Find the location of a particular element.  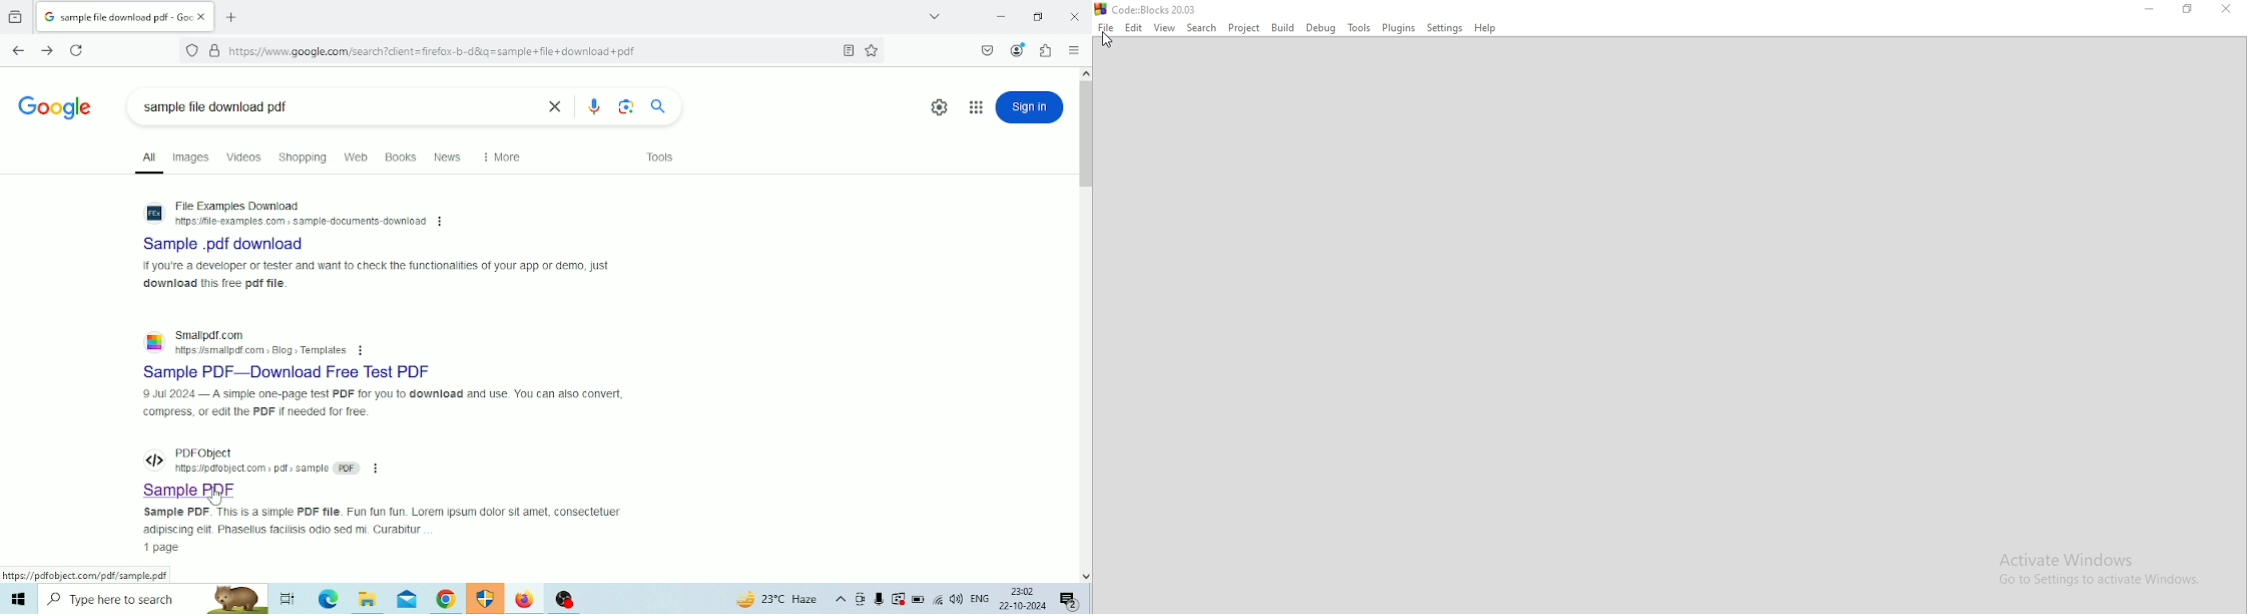

Windows is located at coordinates (18, 599).